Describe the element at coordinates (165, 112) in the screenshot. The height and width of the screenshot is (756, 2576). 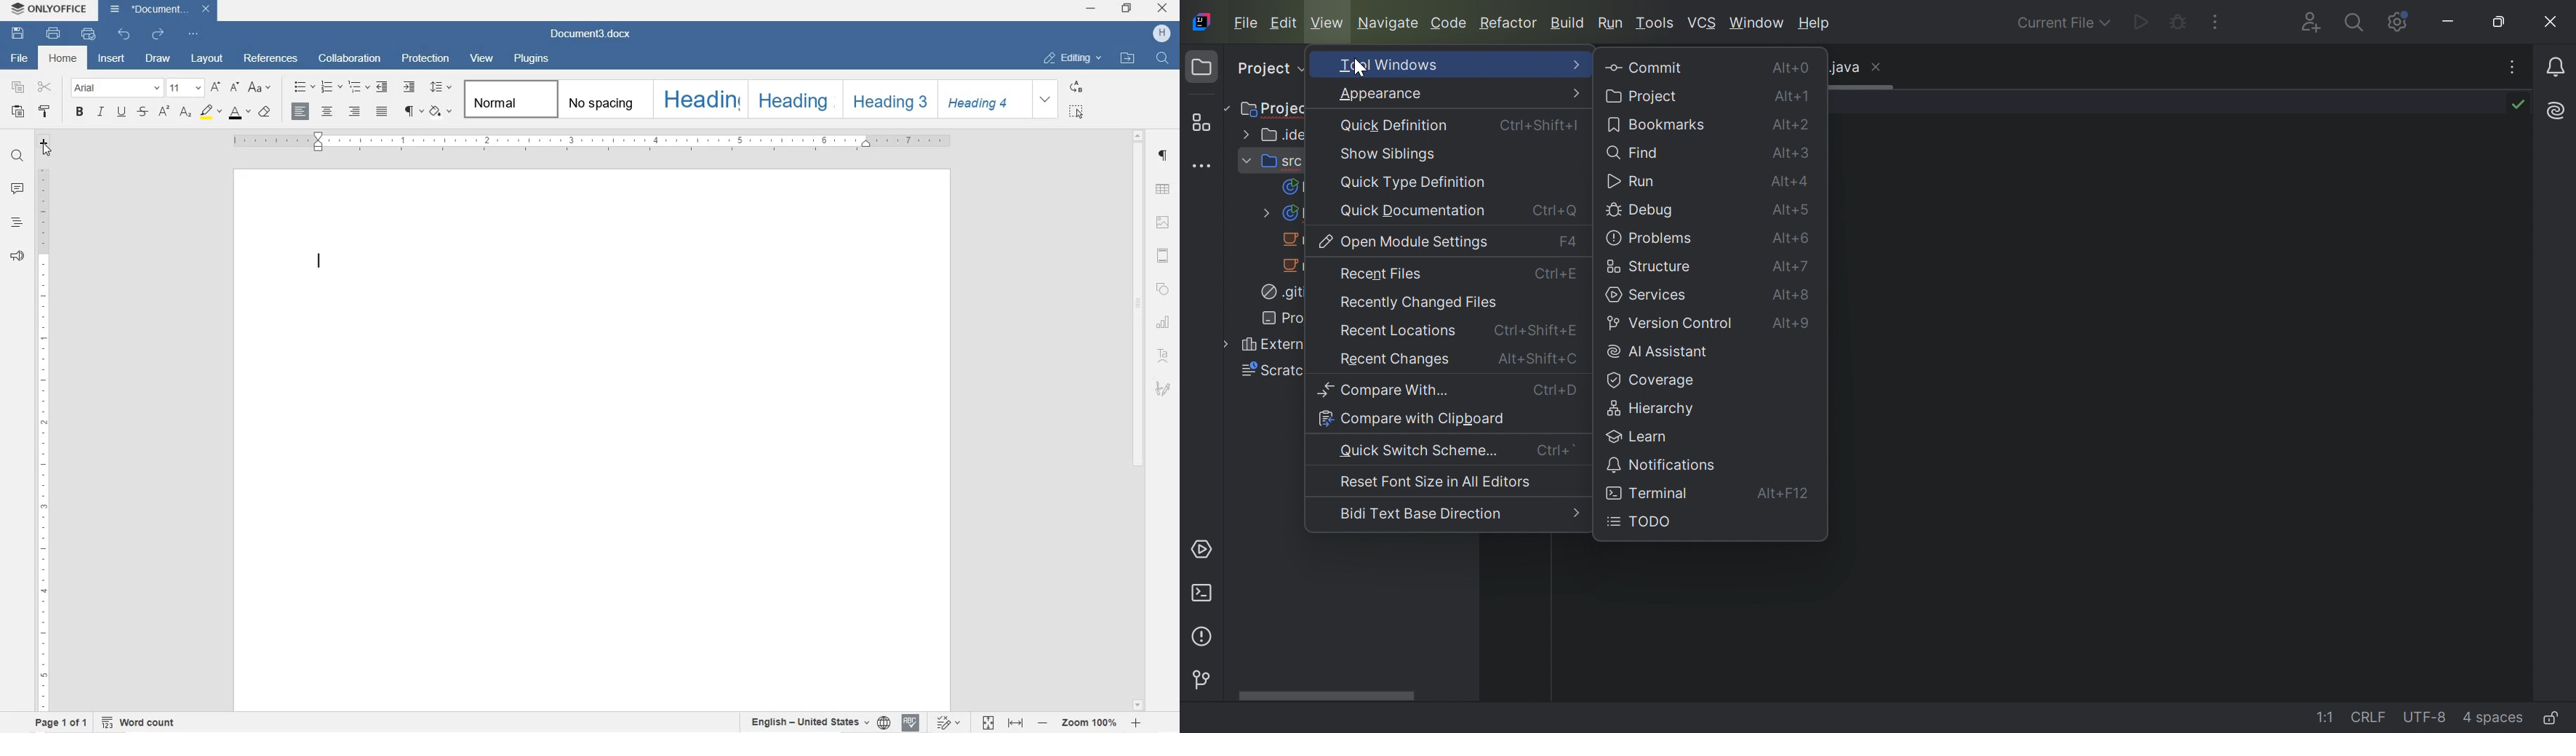
I see `SUPERSCRIPT` at that location.